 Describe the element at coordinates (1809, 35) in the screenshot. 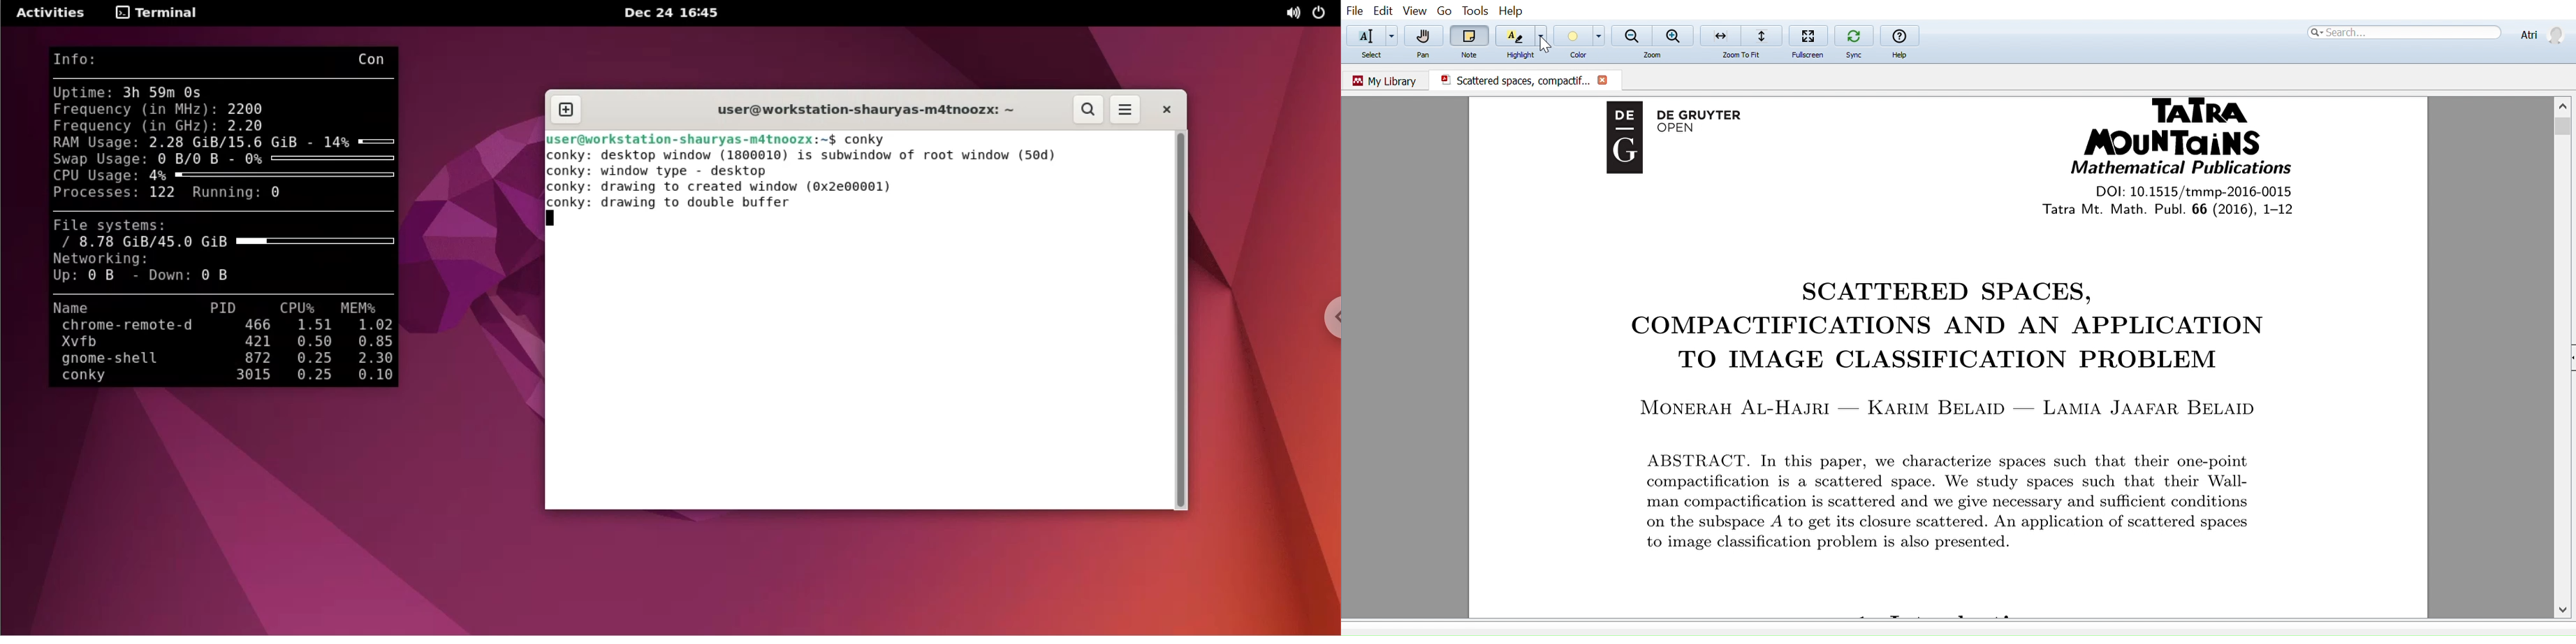

I see `Fullscreen` at that location.